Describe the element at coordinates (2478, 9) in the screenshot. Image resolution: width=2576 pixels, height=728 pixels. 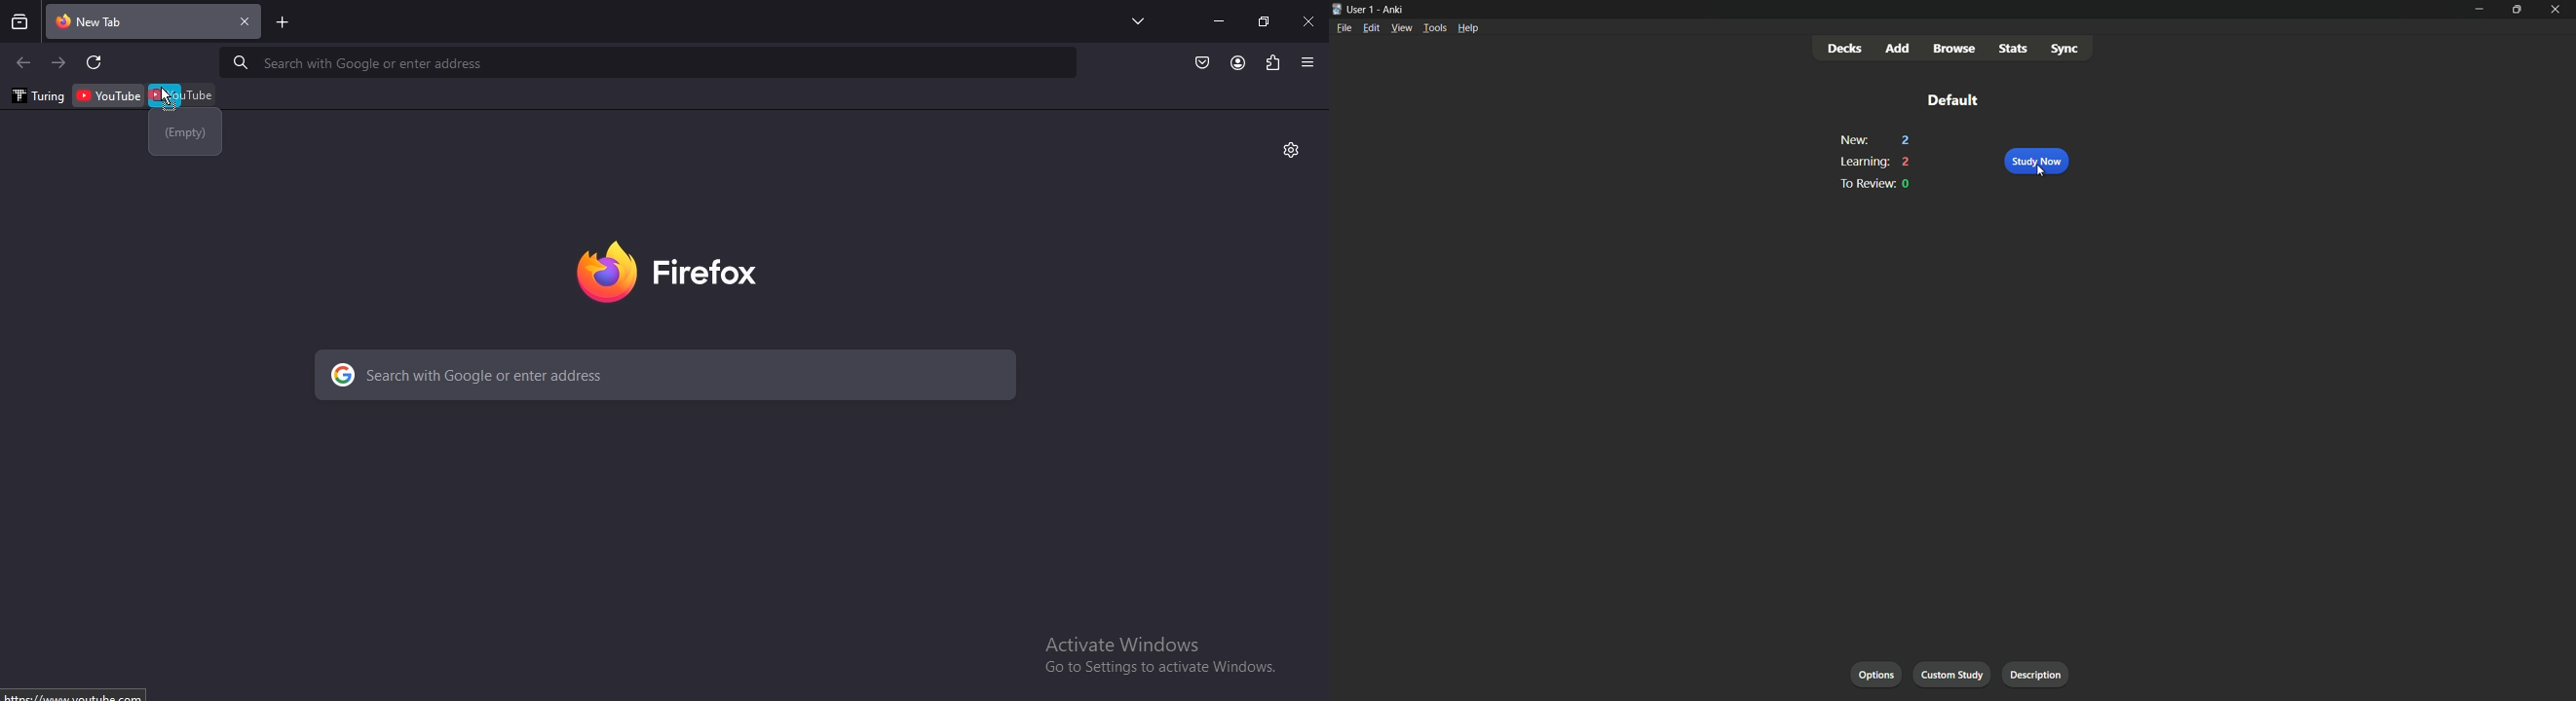
I see `minimize` at that location.